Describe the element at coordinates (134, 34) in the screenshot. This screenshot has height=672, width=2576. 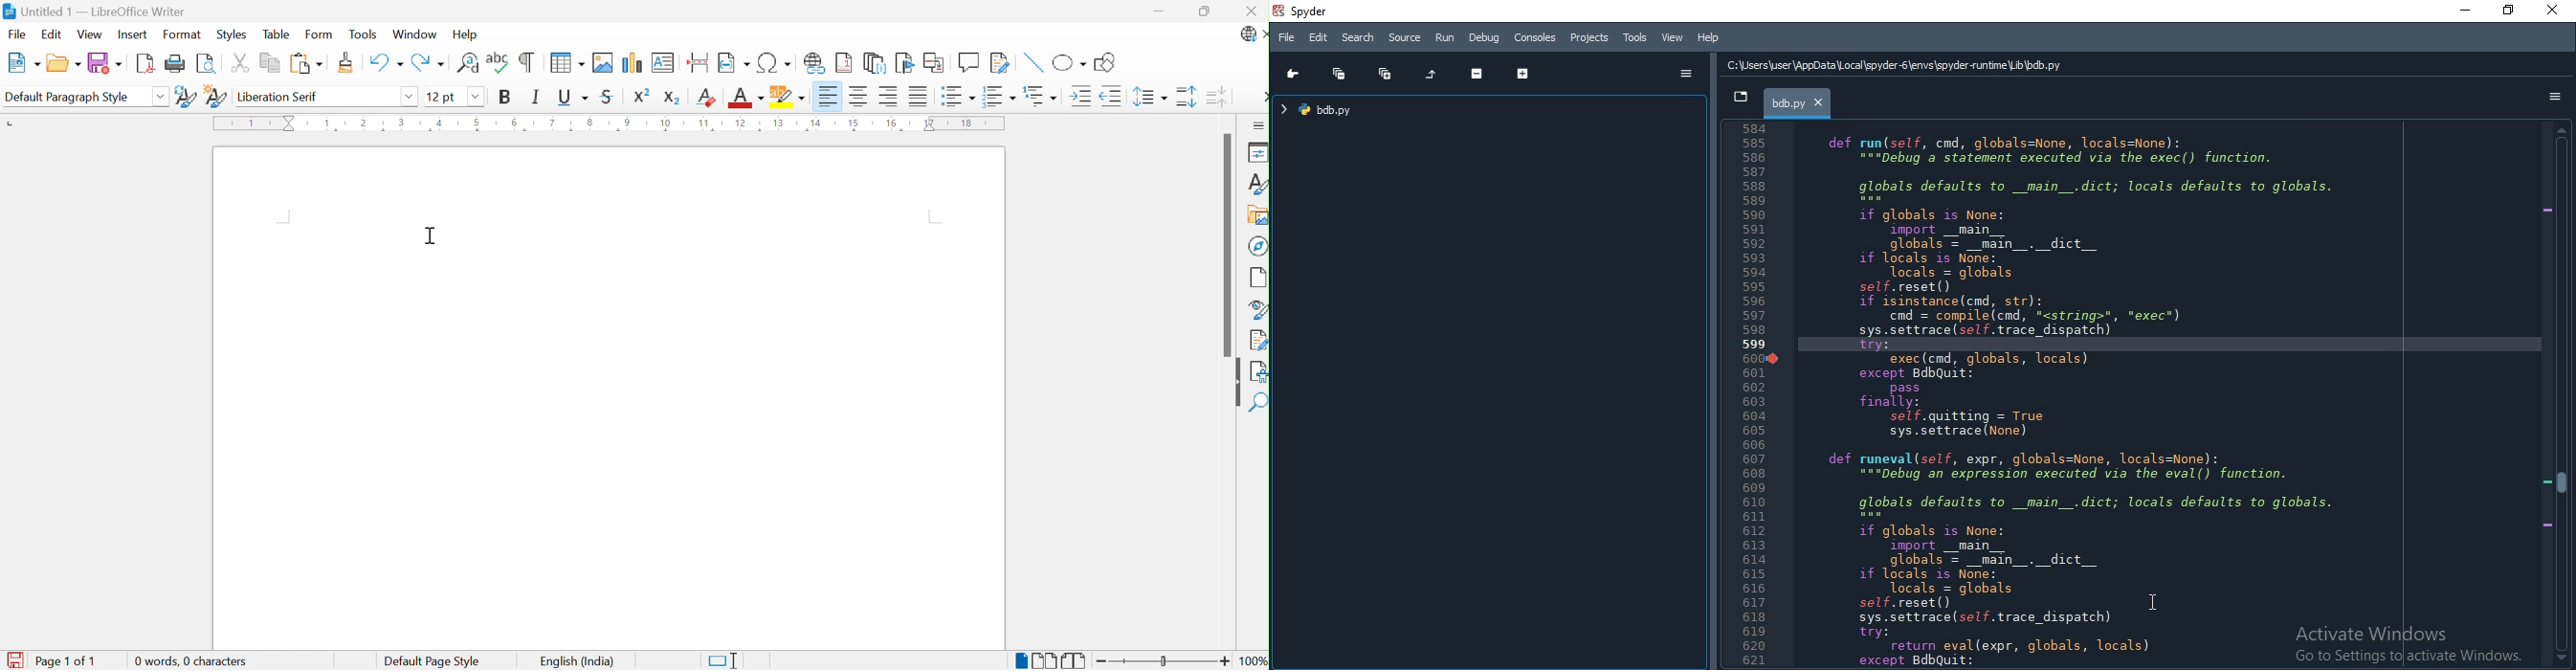
I see `Insert` at that location.